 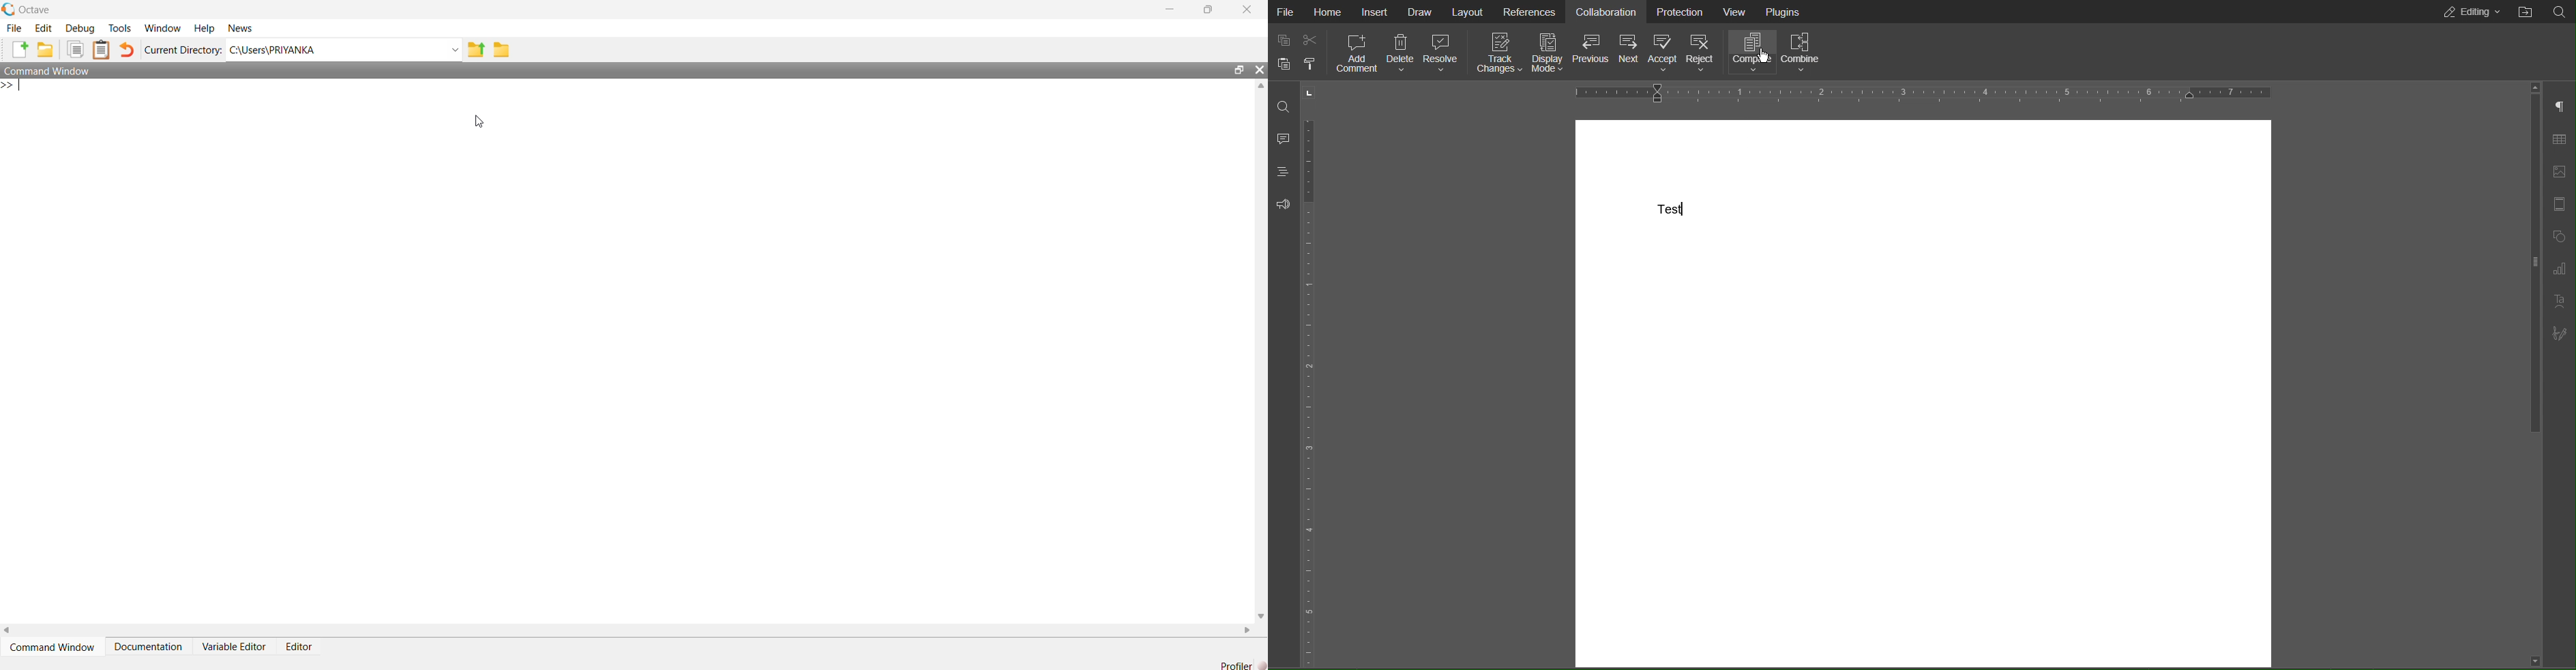 What do you see at coordinates (2528, 267) in the screenshot?
I see `slider` at bounding box center [2528, 267].